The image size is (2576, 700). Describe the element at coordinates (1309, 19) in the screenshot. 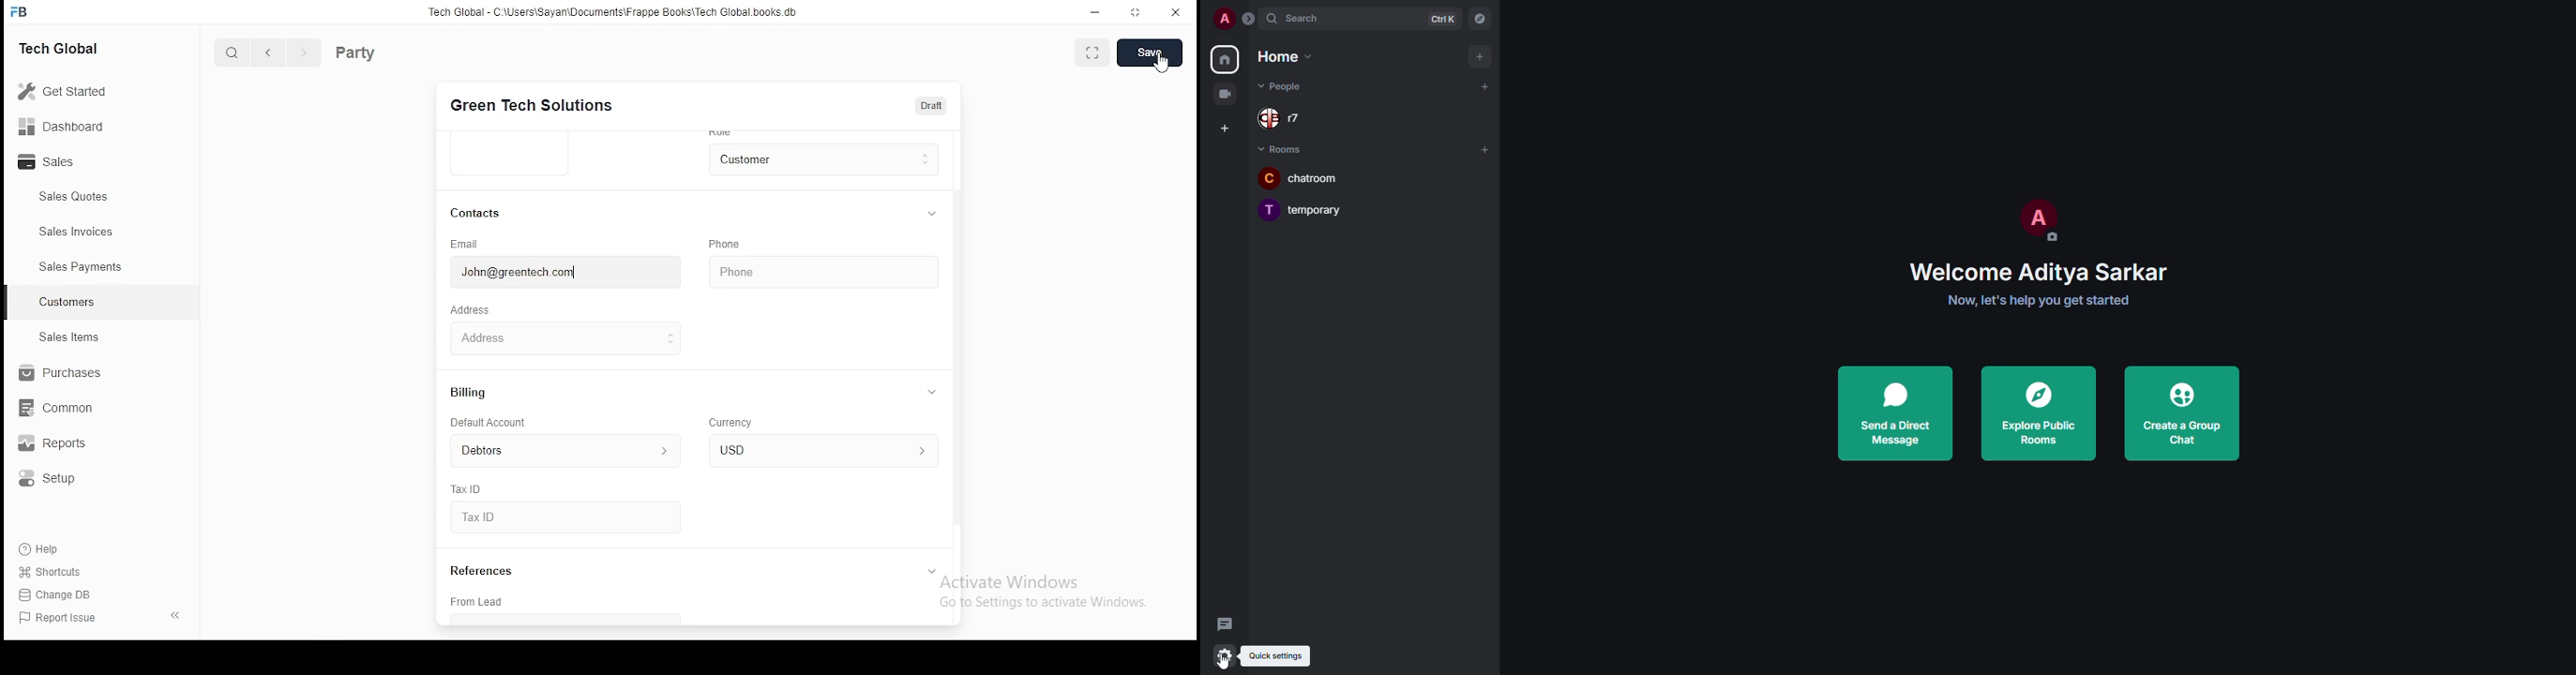

I see `search` at that location.